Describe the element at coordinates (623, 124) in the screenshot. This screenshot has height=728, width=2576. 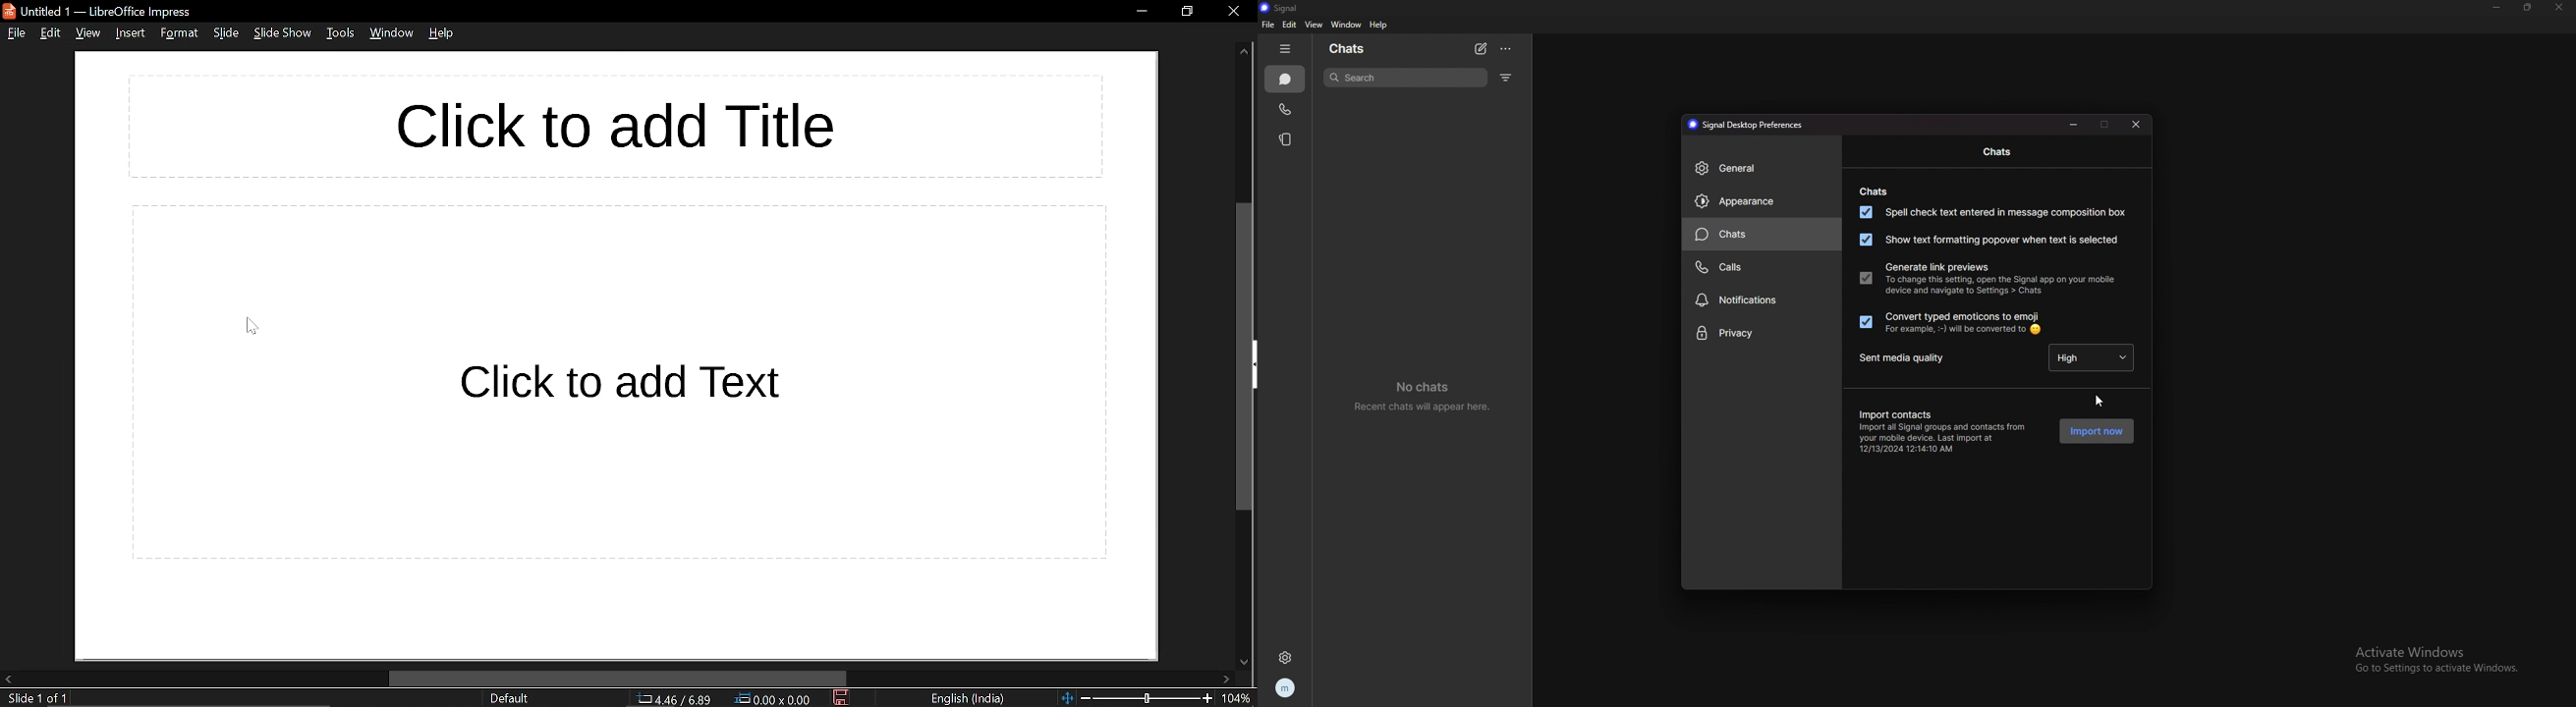
I see `Space for title` at that location.